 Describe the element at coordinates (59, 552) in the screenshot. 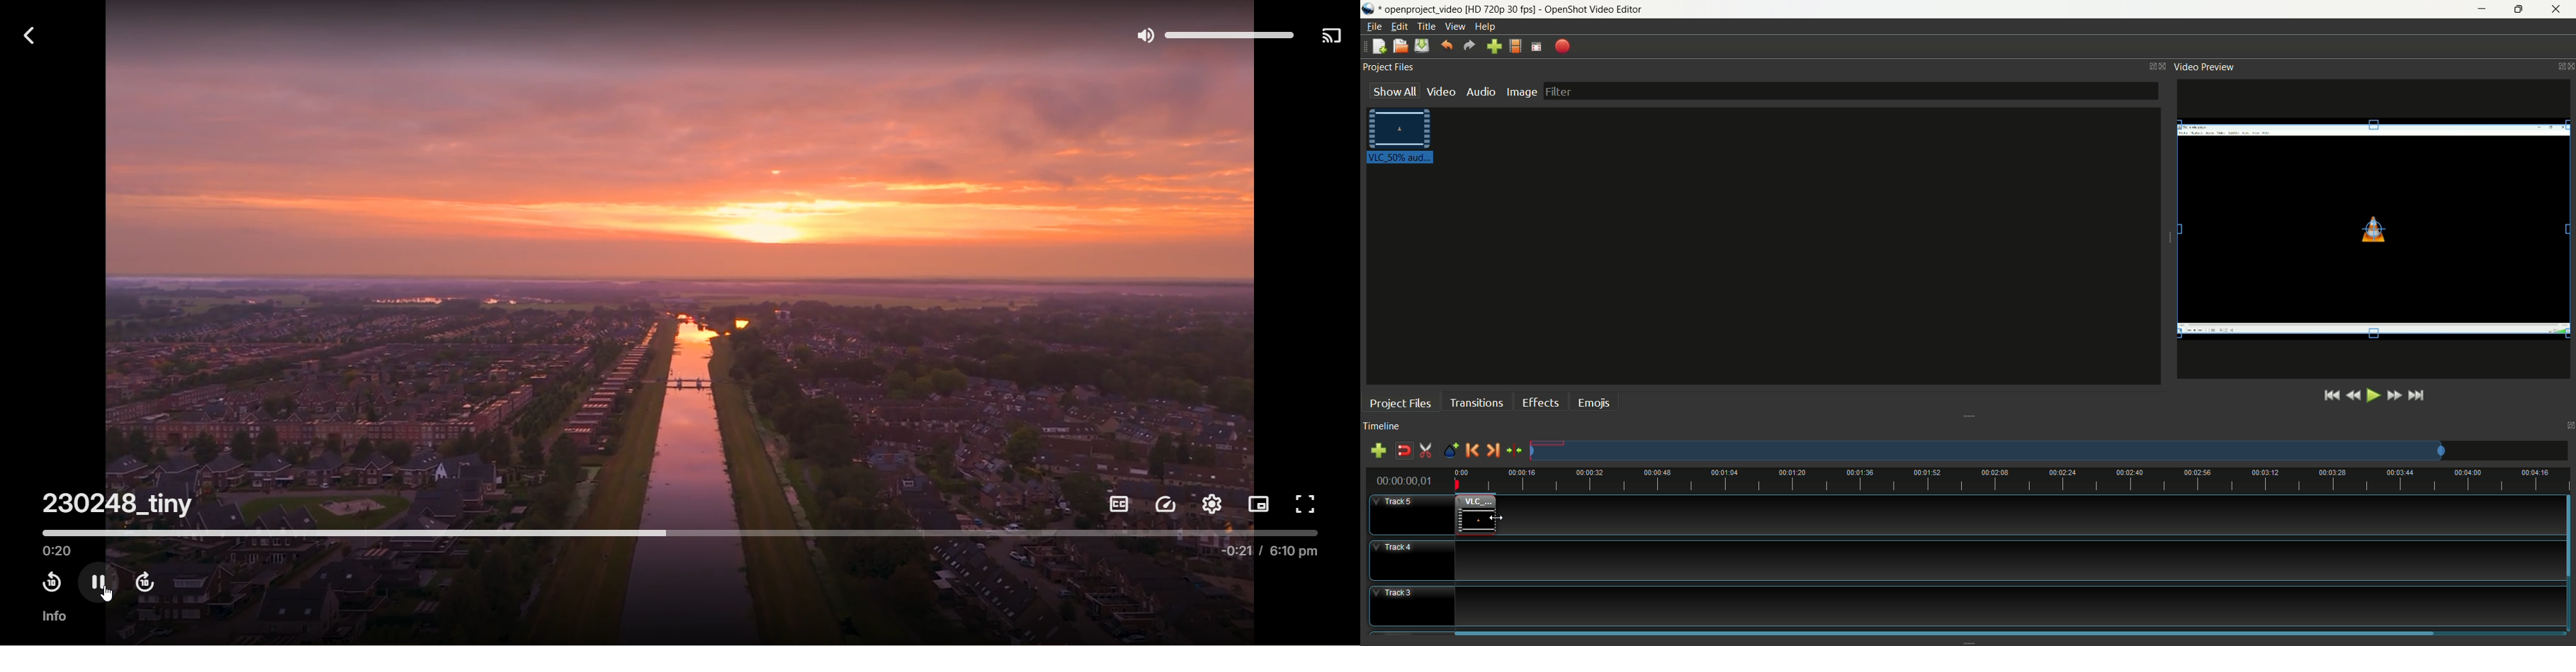

I see `played time 0:20` at that location.